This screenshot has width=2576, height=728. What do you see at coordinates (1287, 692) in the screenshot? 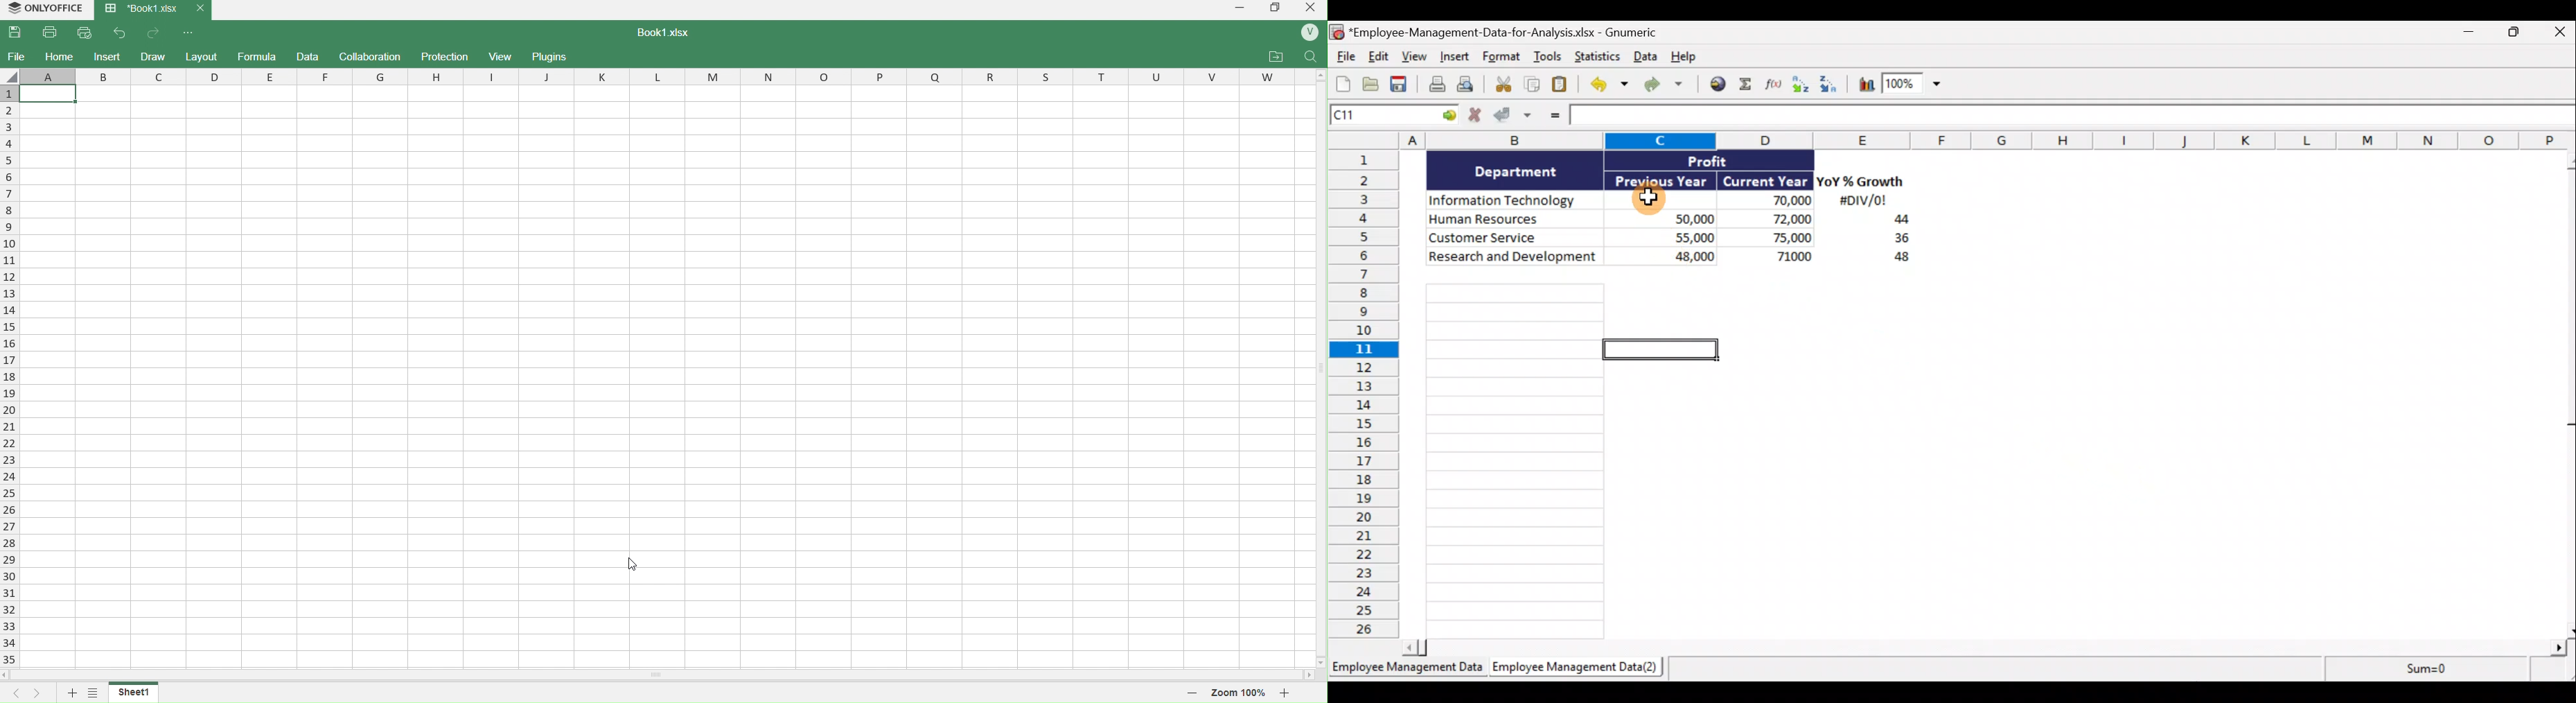
I see `increase zoom ` at bounding box center [1287, 692].